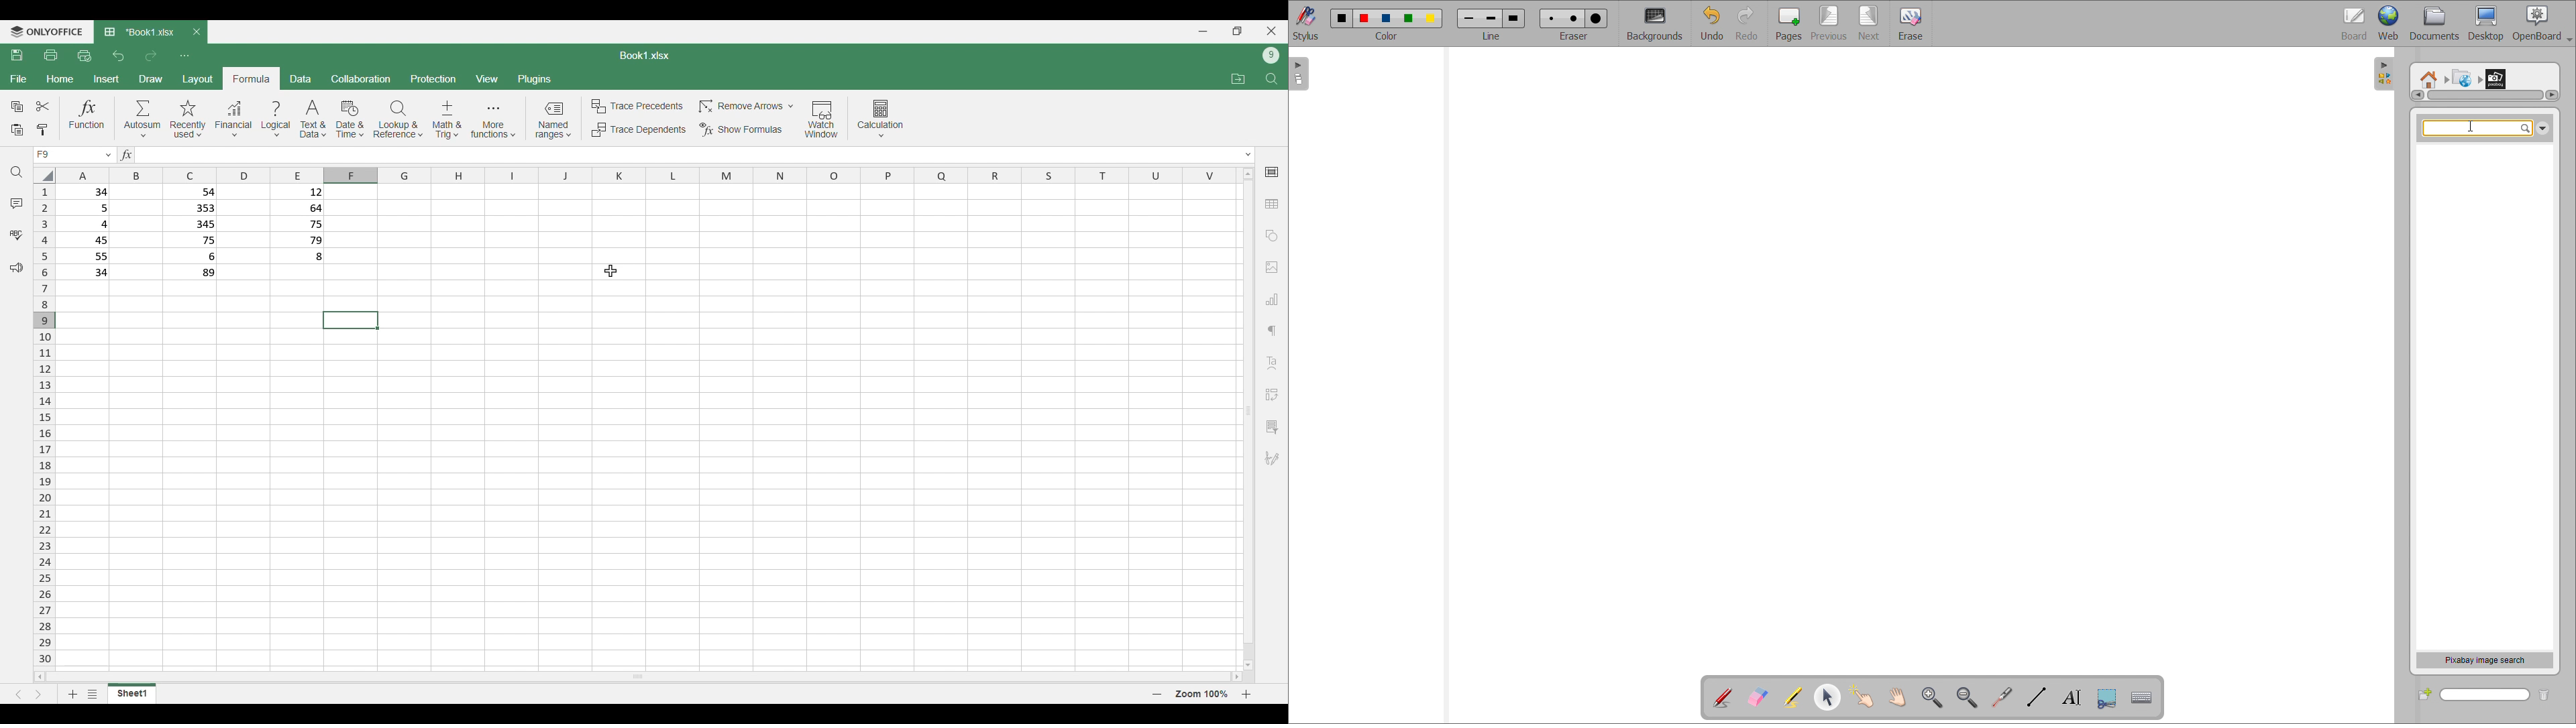  I want to click on Customize quick access toolbar, so click(184, 56).